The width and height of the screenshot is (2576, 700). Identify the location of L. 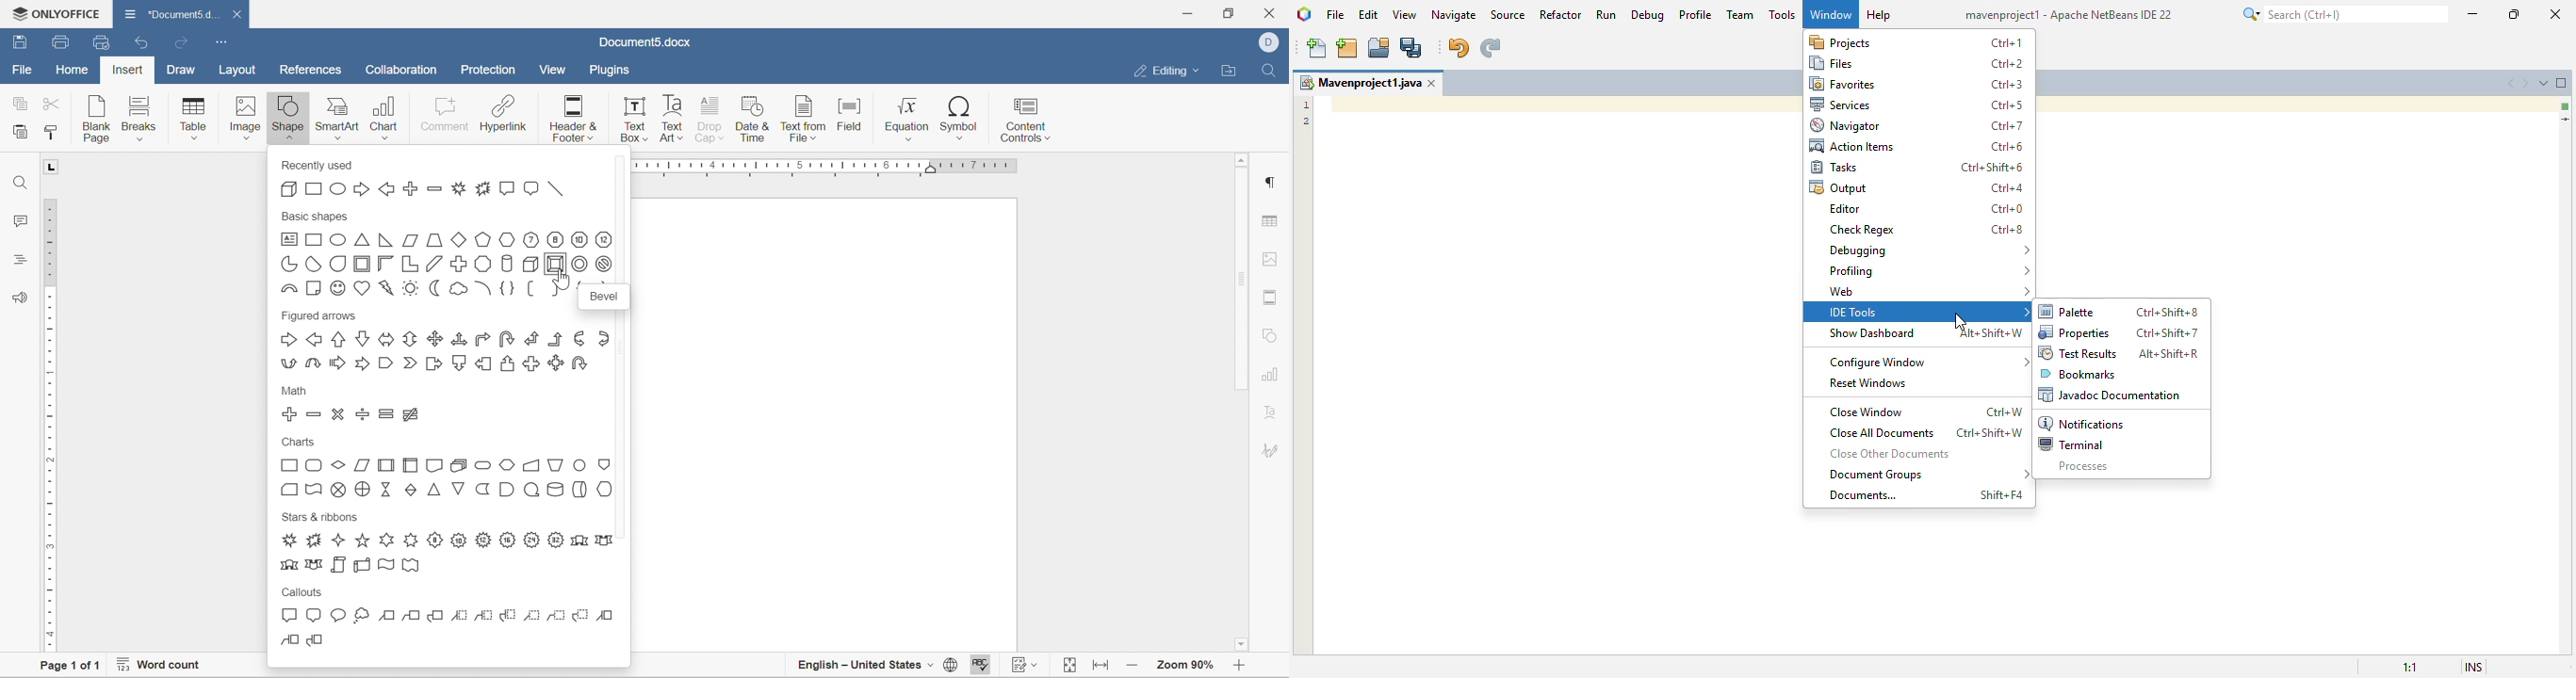
(54, 169).